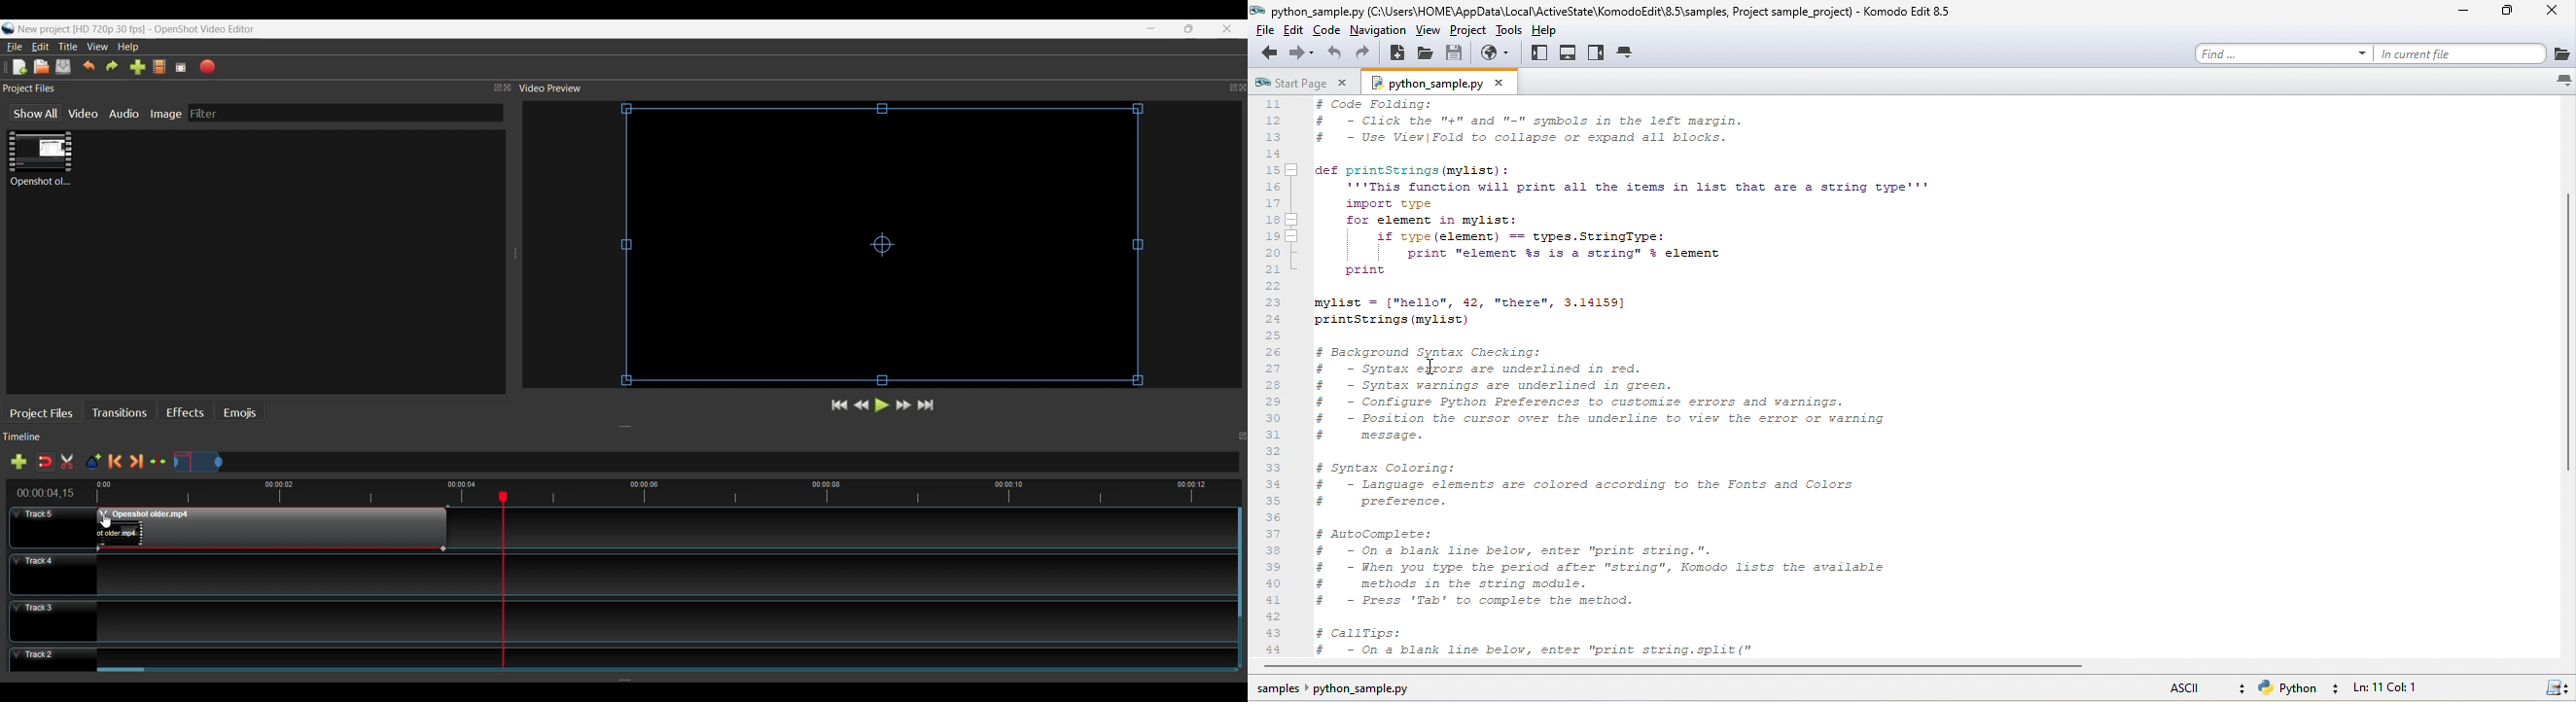 The width and height of the screenshot is (2576, 728). What do you see at coordinates (2400, 689) in the screenshot?
I see `ln3, col 1` at bounding box center [2400, 689].